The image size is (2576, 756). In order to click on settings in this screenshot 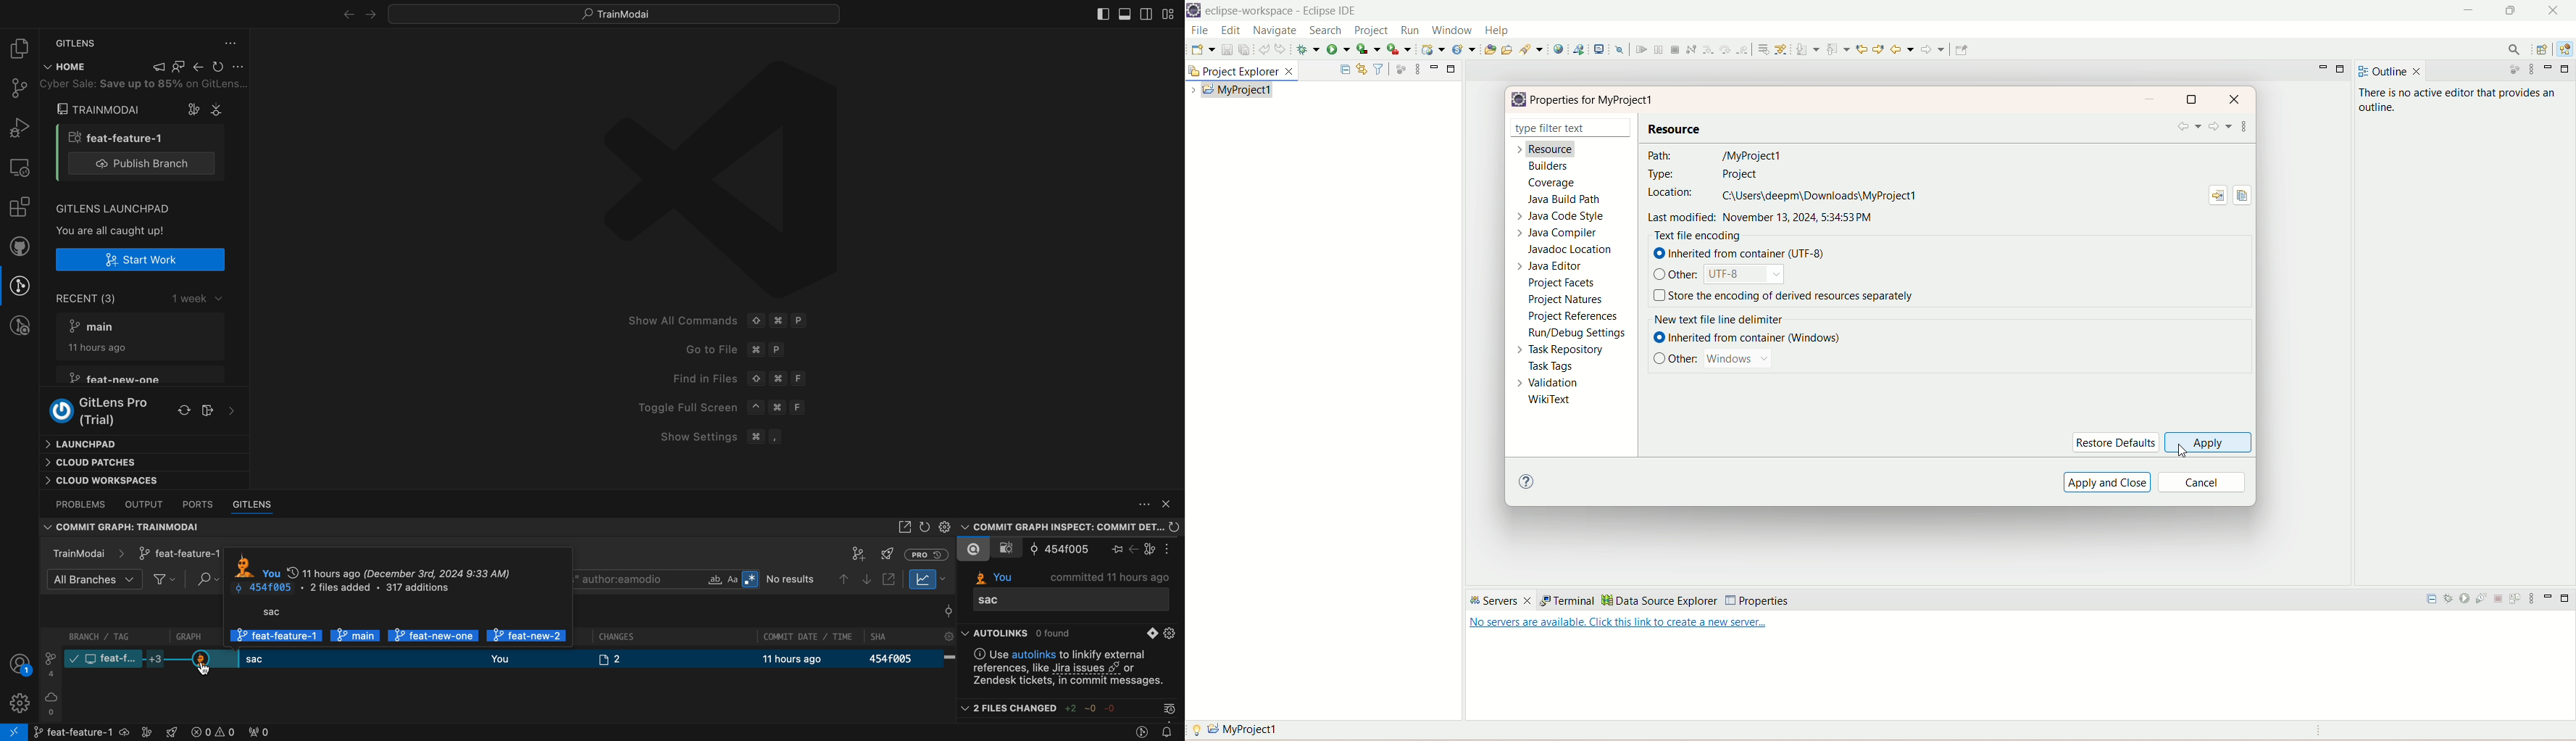, I will do `click(946, 527)`.